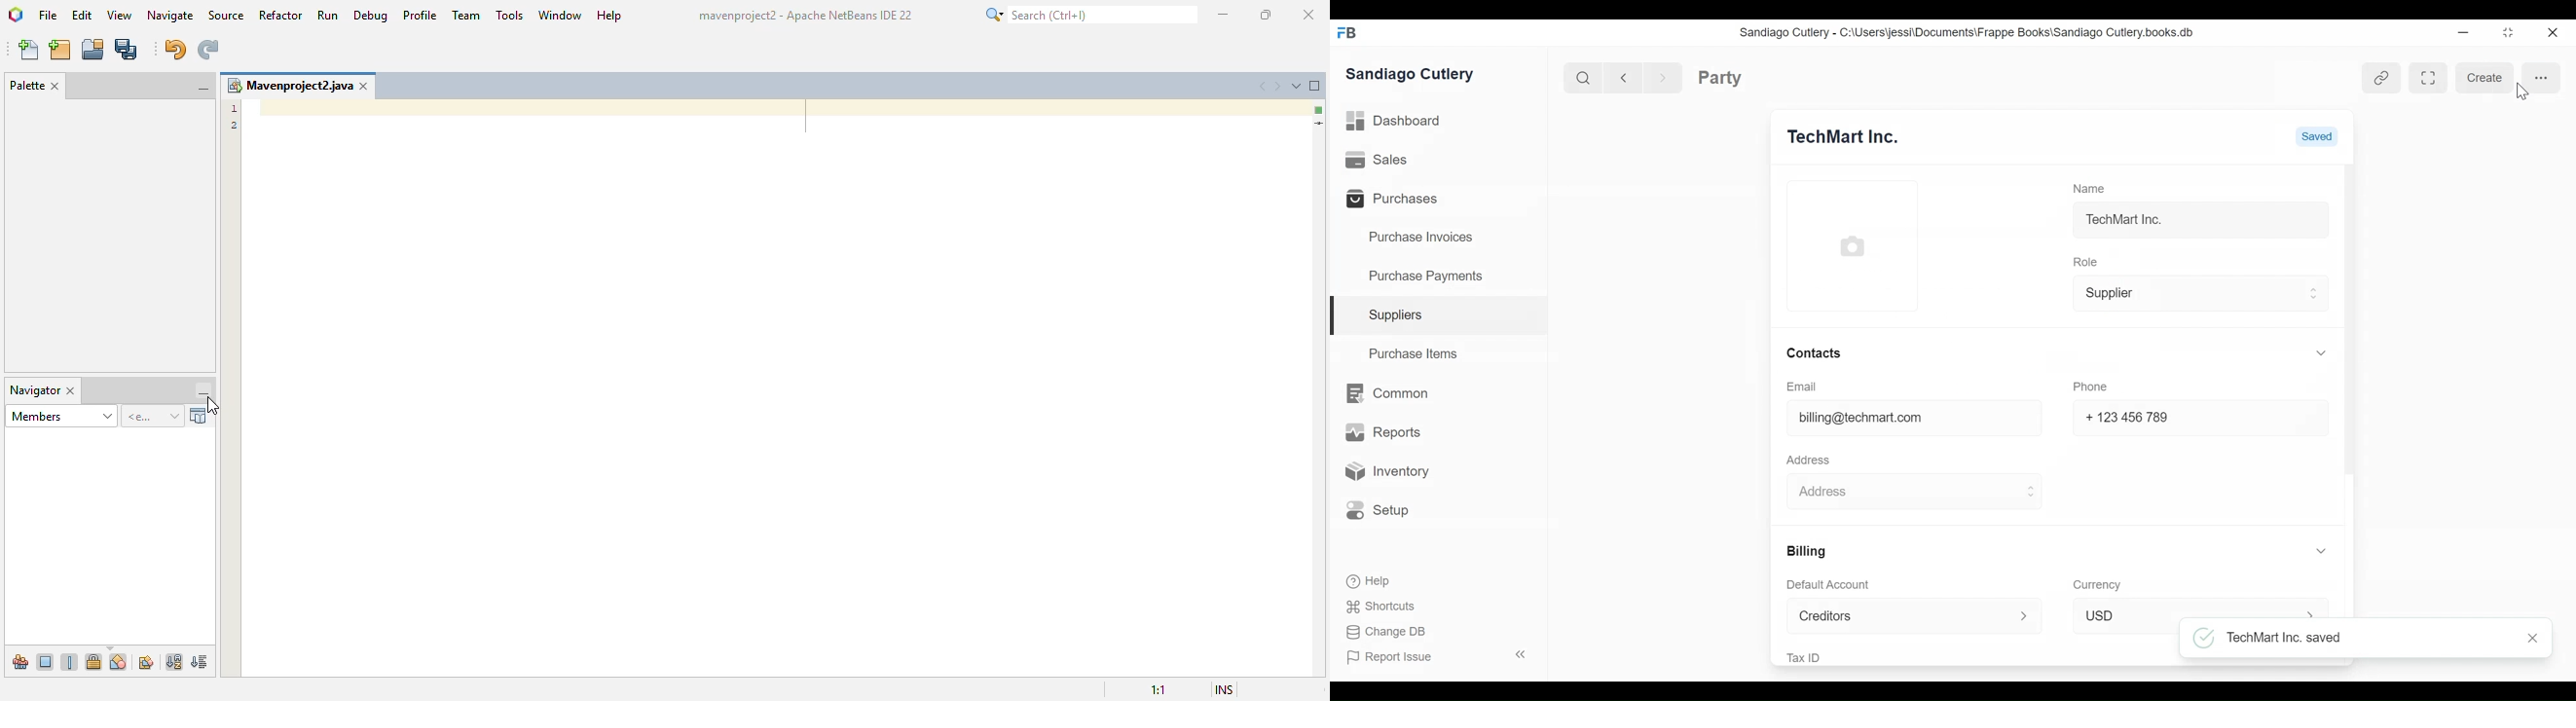 The width and height of the screenshot is (2576, 728). Describe the element at coordinates (2097, 584) in the screenshot. I see `Currency` at that location.